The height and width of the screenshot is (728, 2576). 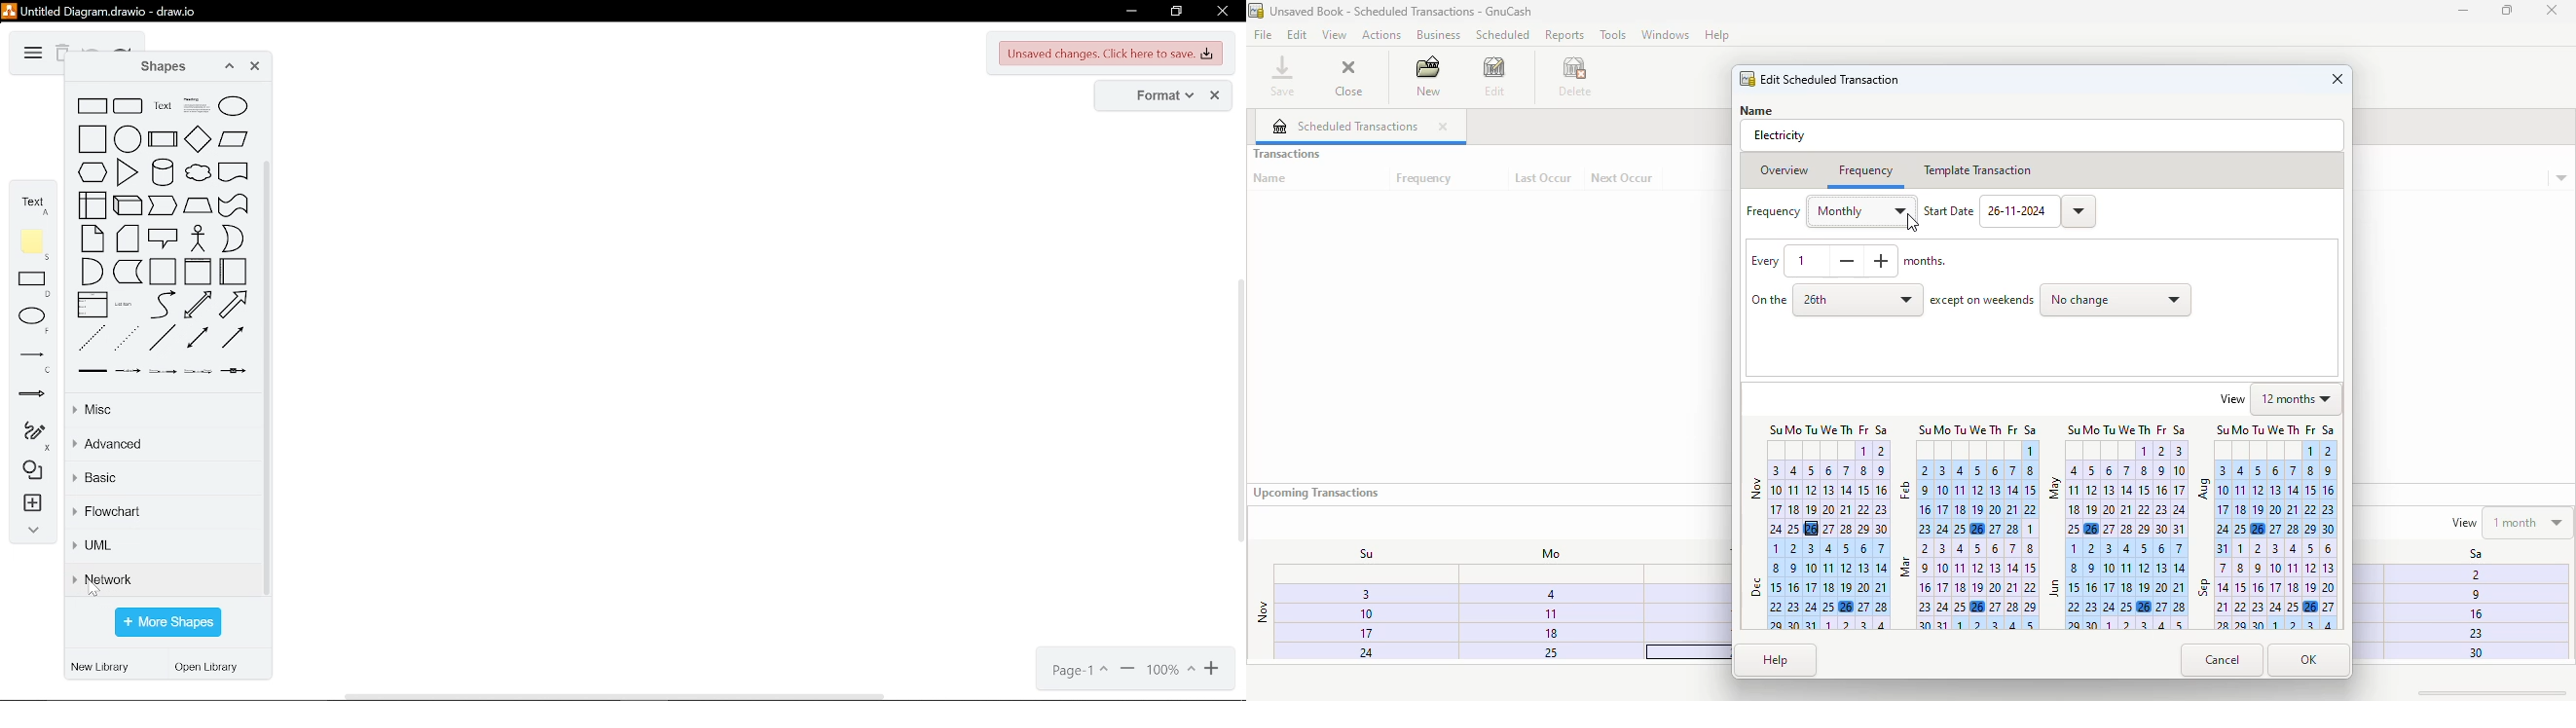 What do you see at coordinates (198, 271) in the screenshot?
I see `vertical container` at bounding box center [198, 271].